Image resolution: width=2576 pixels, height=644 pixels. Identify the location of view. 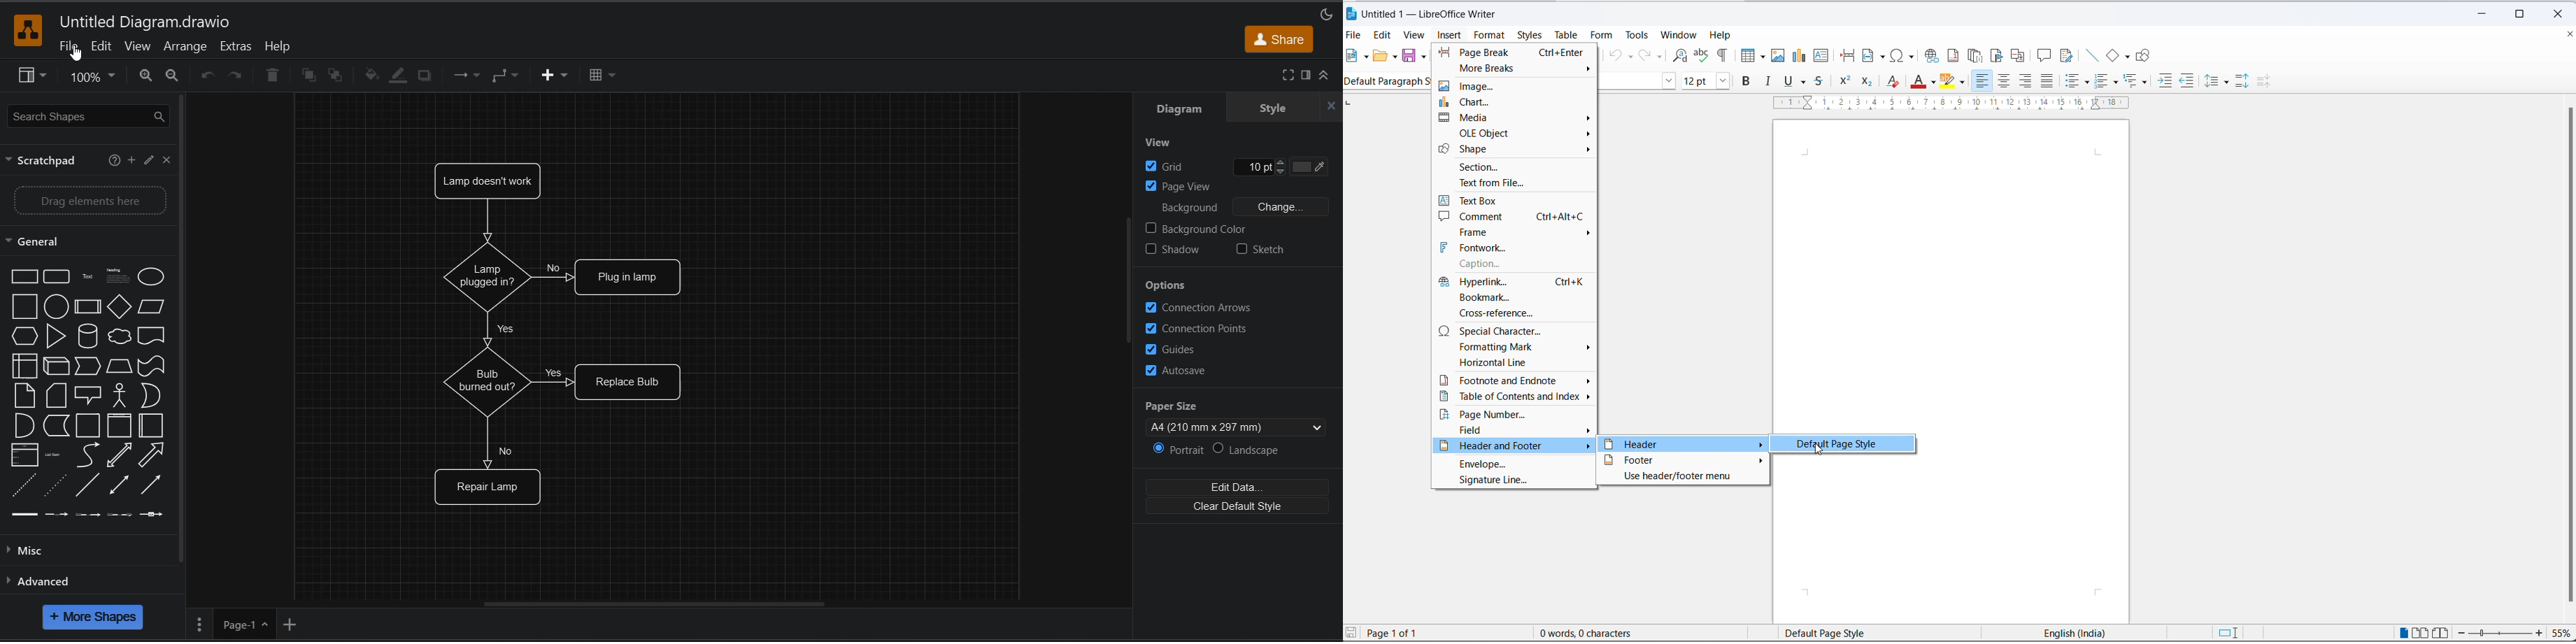
(1415, 35).